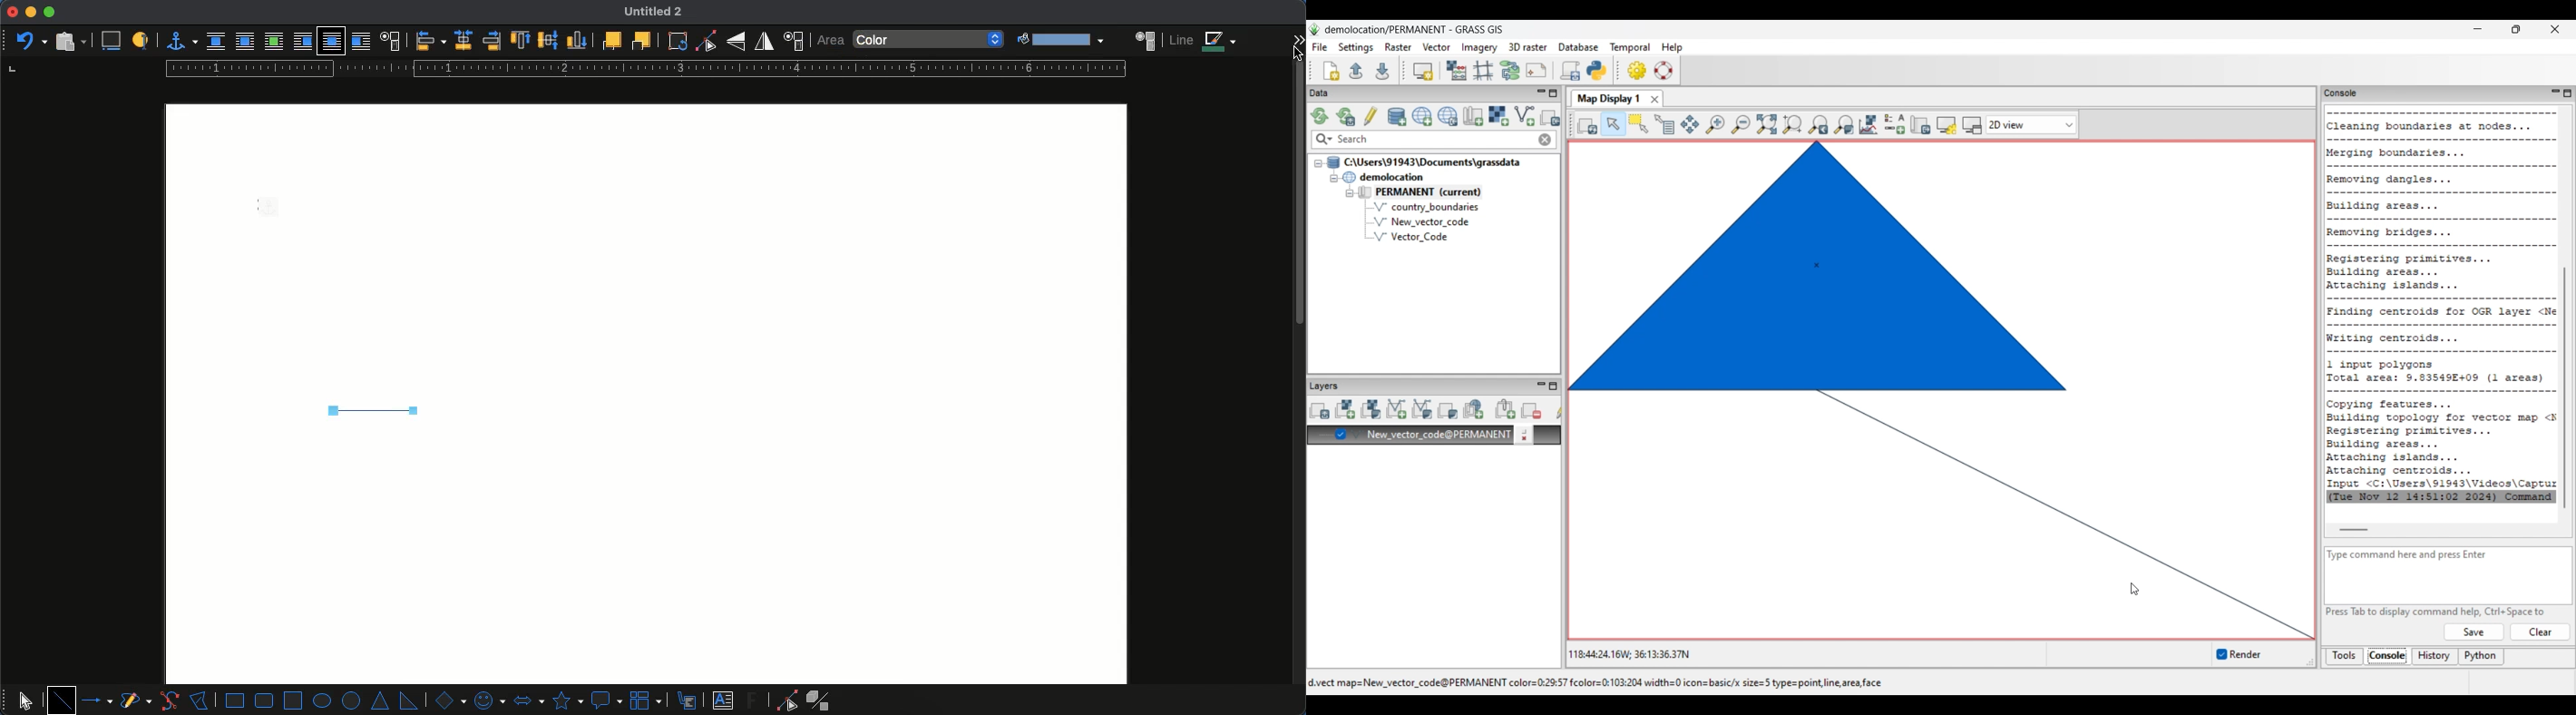 Image resolution: width=2576 pixels, height=728 pixels. What do you see at coordinates (522, 41) in the screenshot?
I see `top` at bounding box center [522, 41].